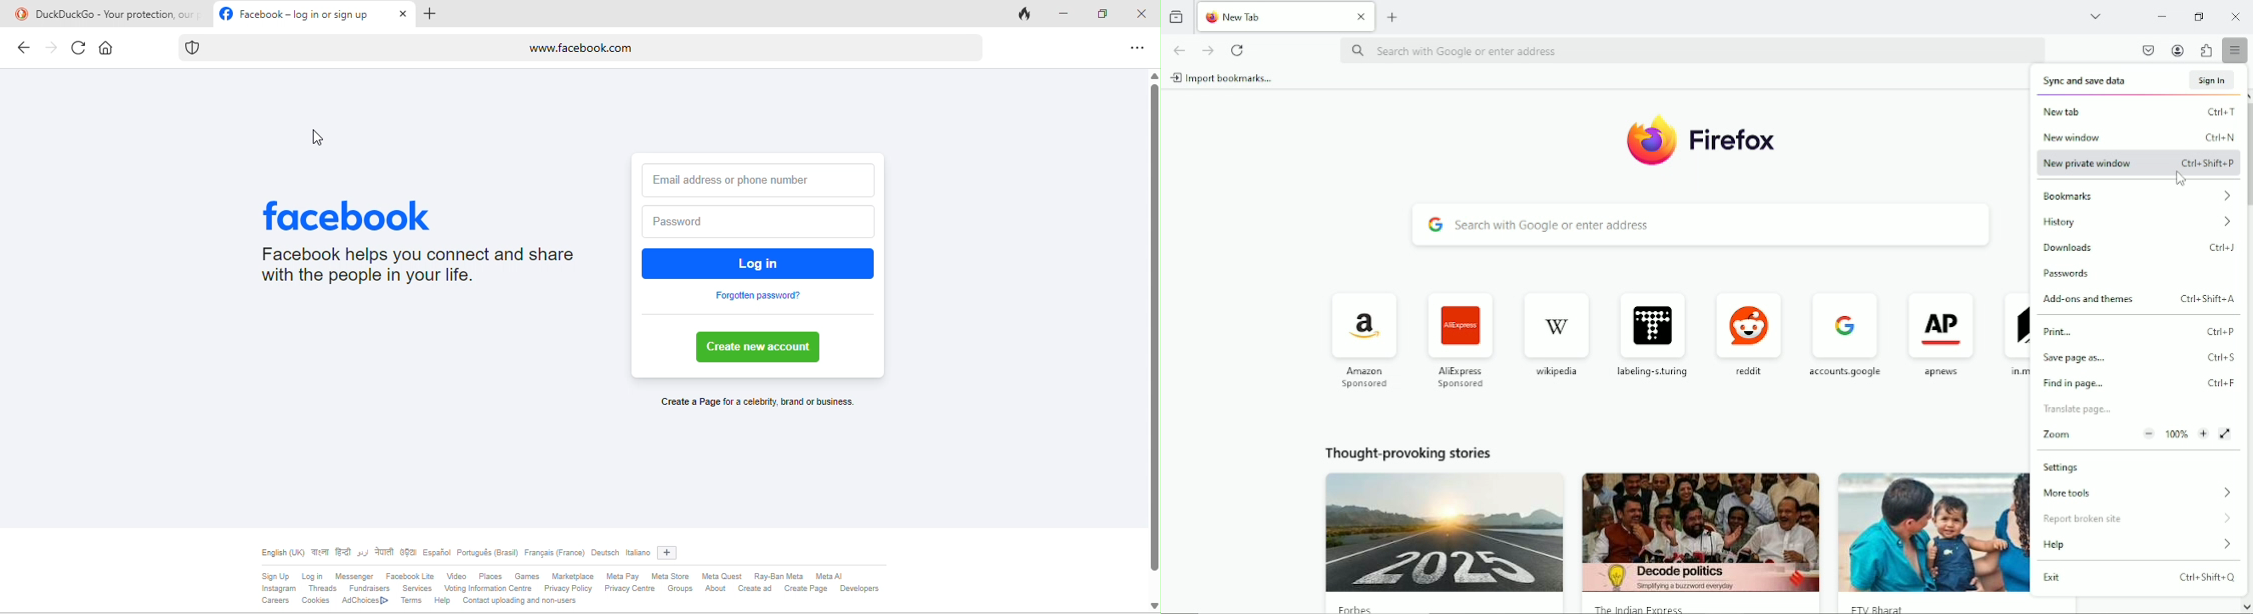  What do you see at coordinates (224, 13) in the screenshot?
I see `facebook logo` at bounding box center [224, 13].